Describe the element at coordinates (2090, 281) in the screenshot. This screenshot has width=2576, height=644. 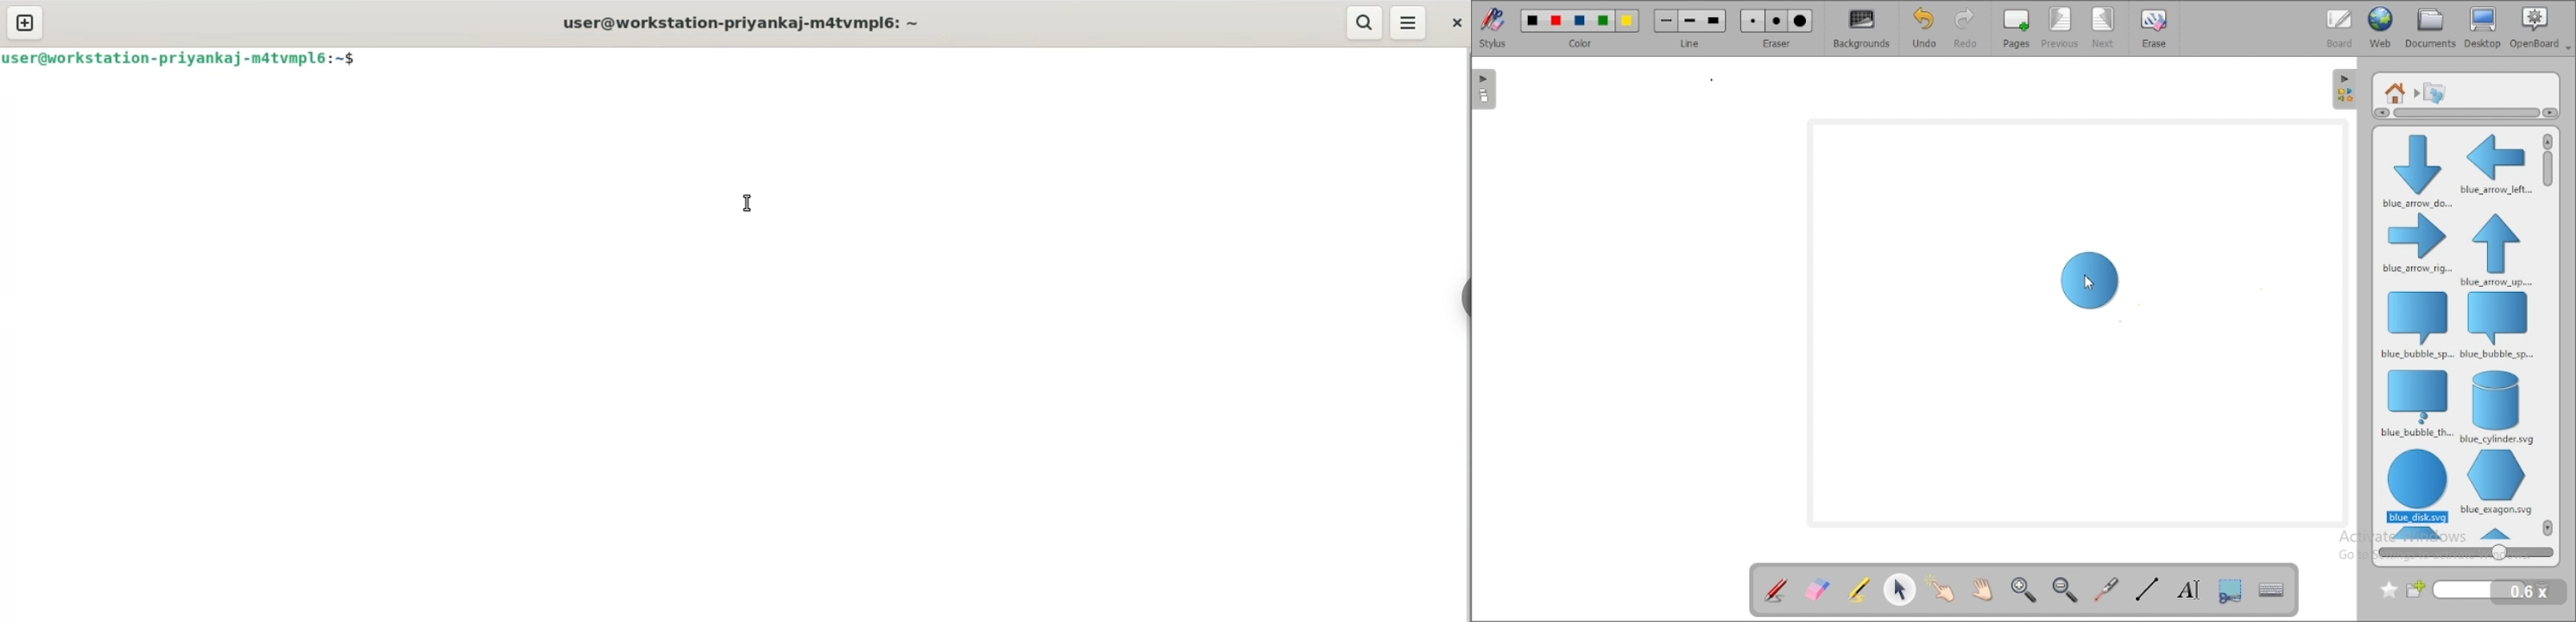
I see `drag to workspace` at that location.